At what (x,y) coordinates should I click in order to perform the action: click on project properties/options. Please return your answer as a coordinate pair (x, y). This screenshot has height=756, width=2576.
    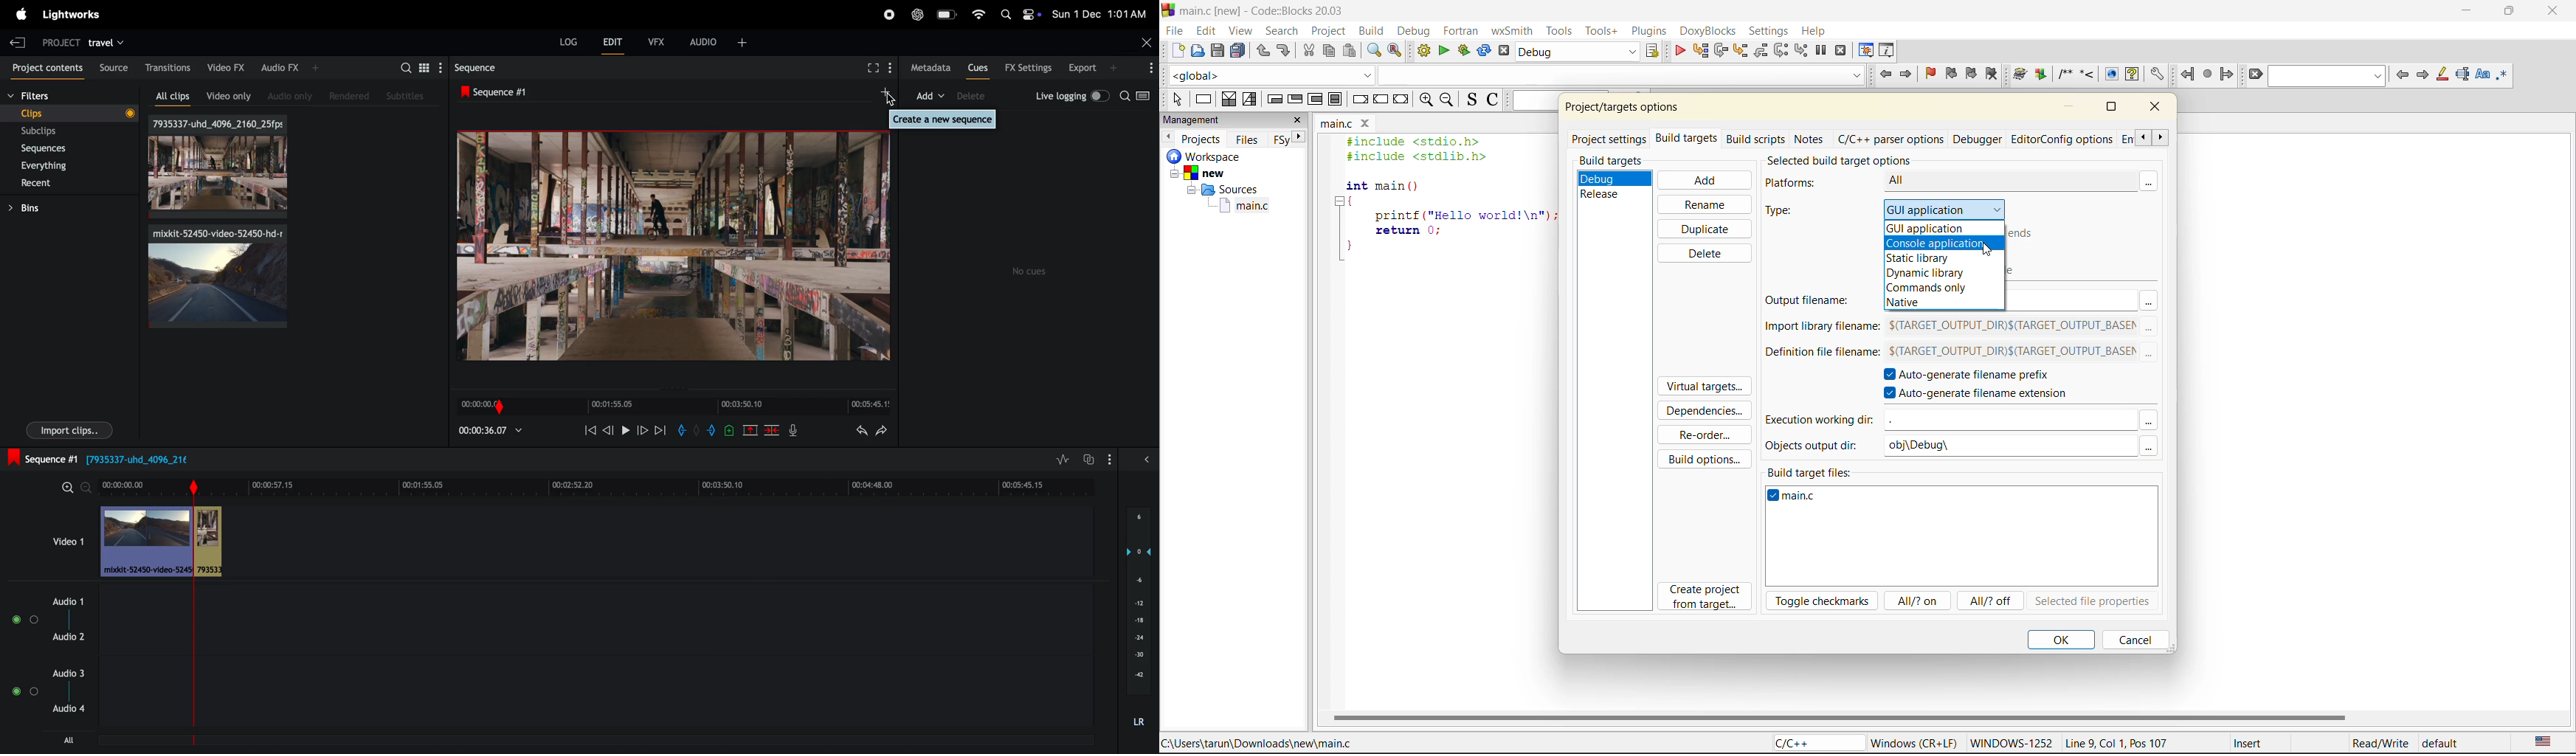
    Looking at the image, I should click on (1619, 109).